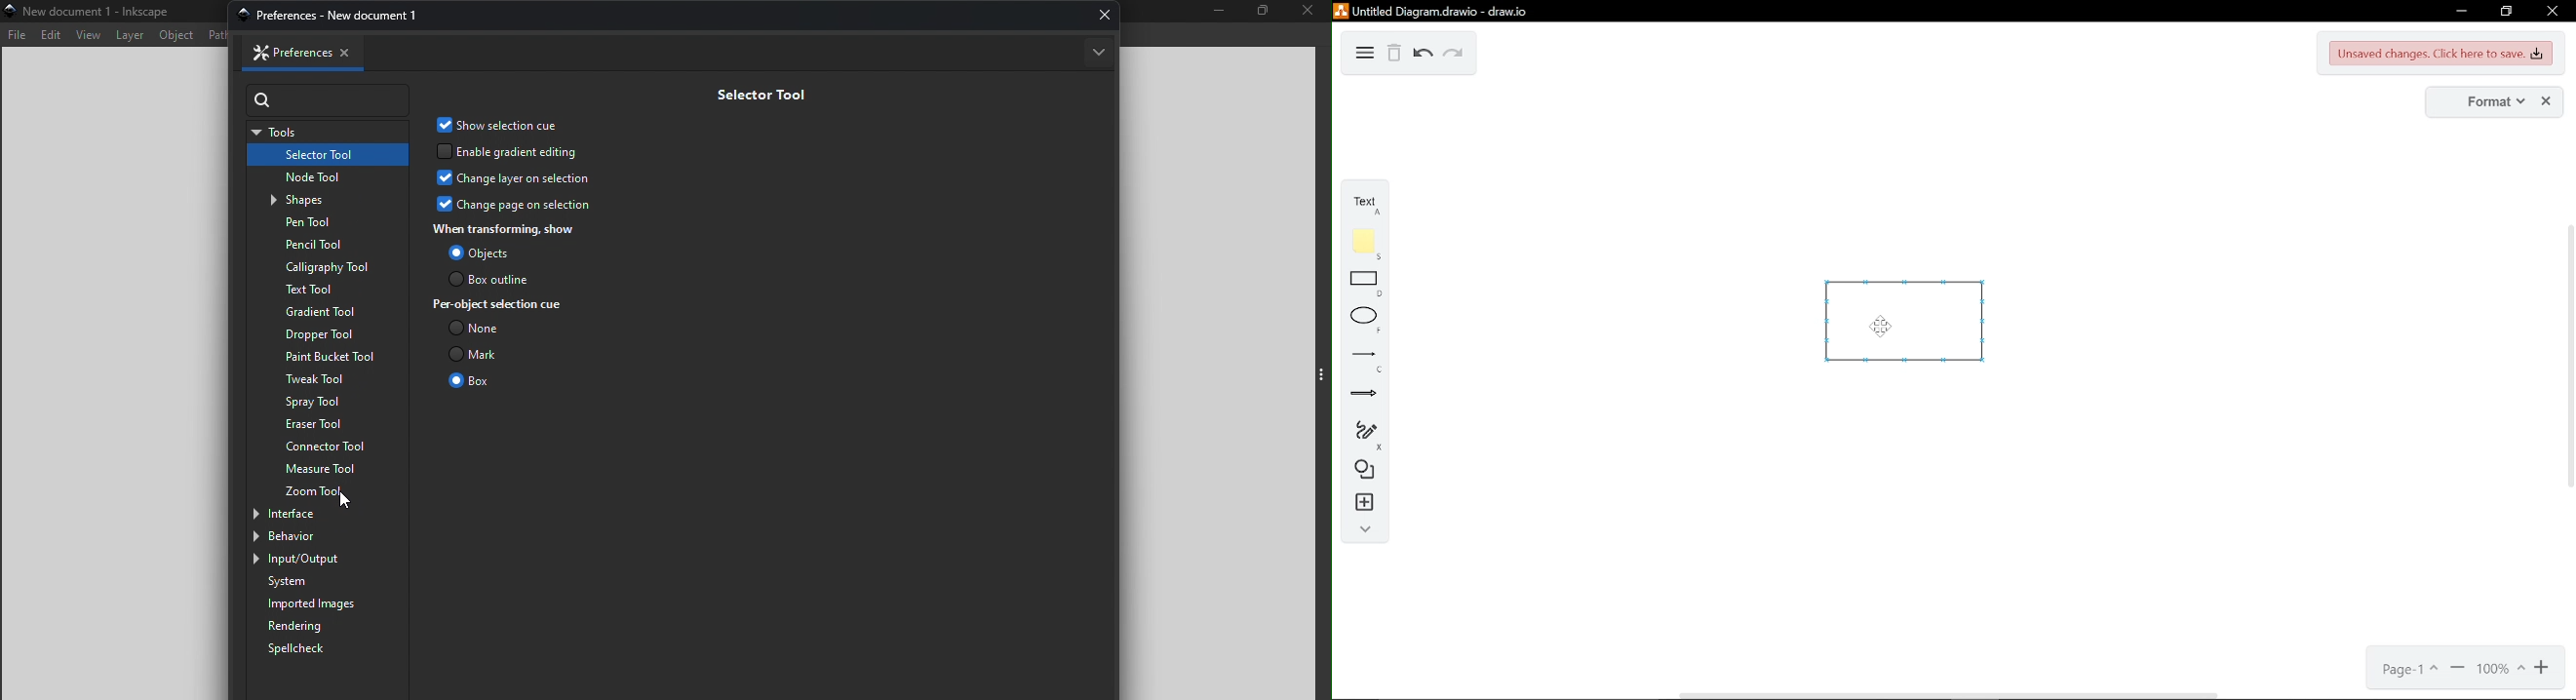  Describe the element at coordinates (1321, 373) in the screenshot. I see `Toggle command panel` at that location.